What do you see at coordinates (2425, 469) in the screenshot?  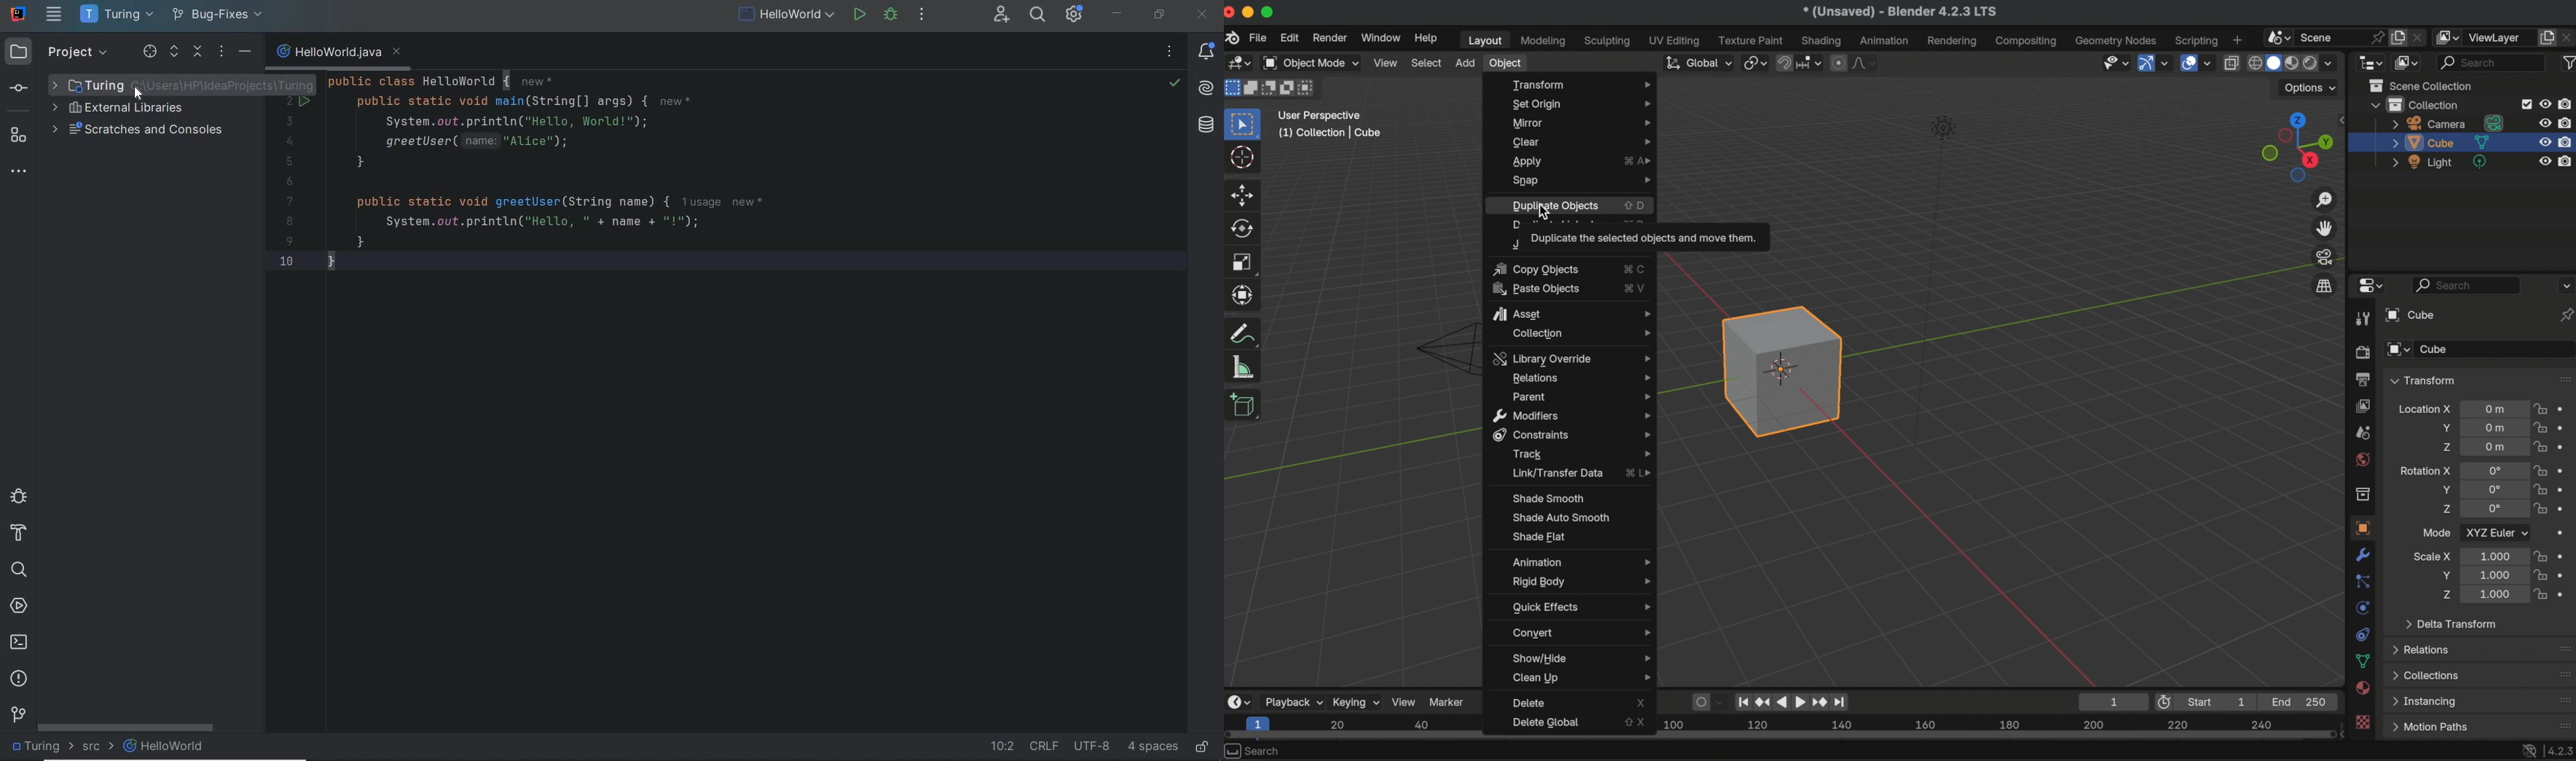 I see `rotation X` at bounding box center [2425, 469].